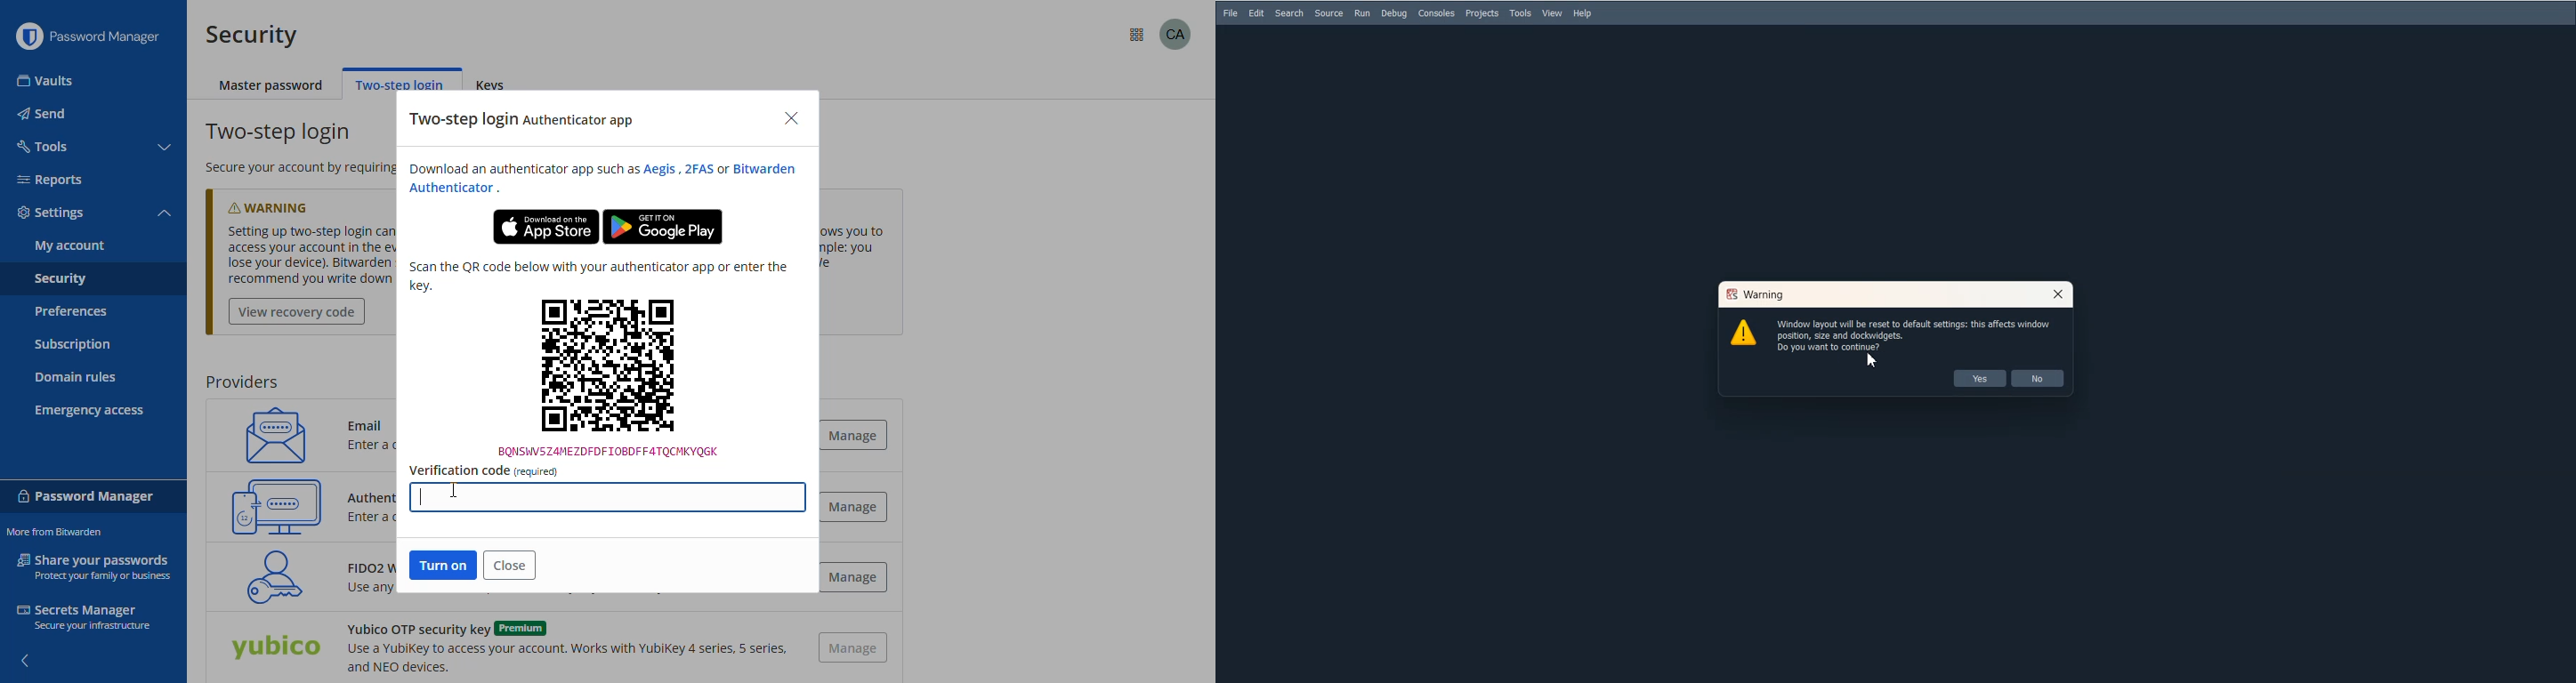 The height and width of the screenshot is (700, 2576). I want to click on Text, so click(1756, 295).